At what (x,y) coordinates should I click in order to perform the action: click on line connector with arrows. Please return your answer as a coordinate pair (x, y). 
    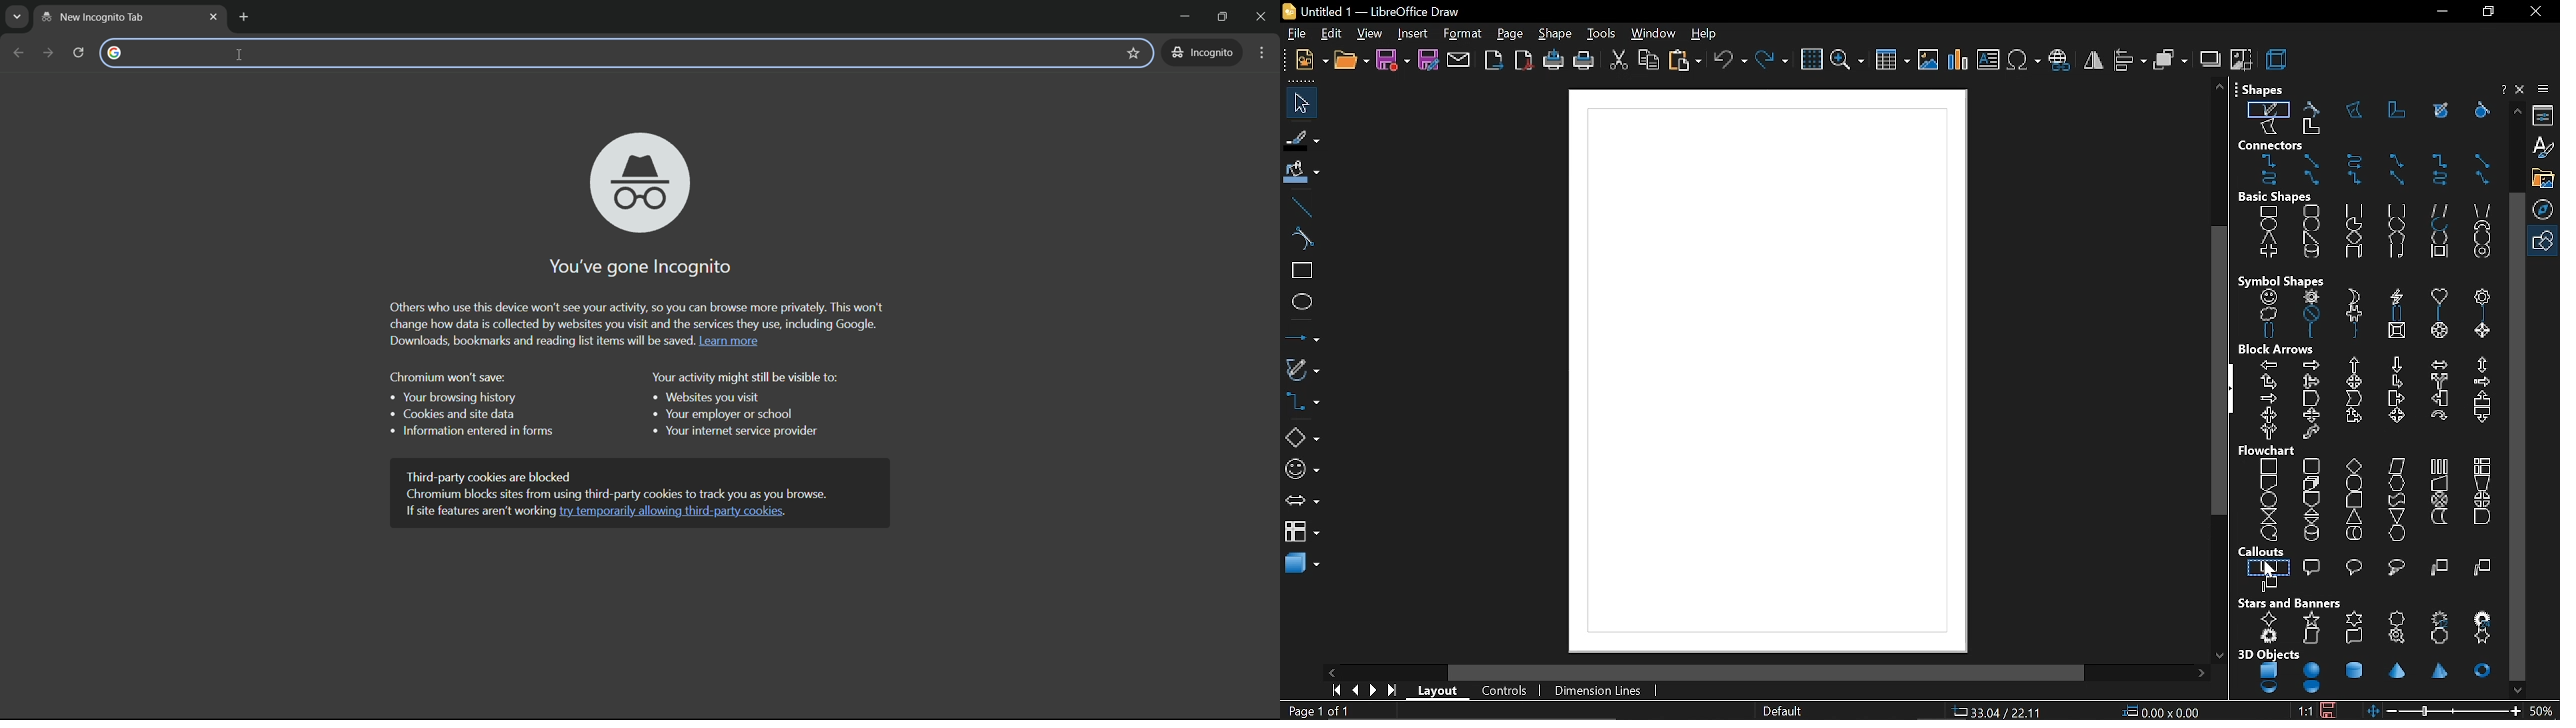
    Looking at the image, I should click on (2480, 180).